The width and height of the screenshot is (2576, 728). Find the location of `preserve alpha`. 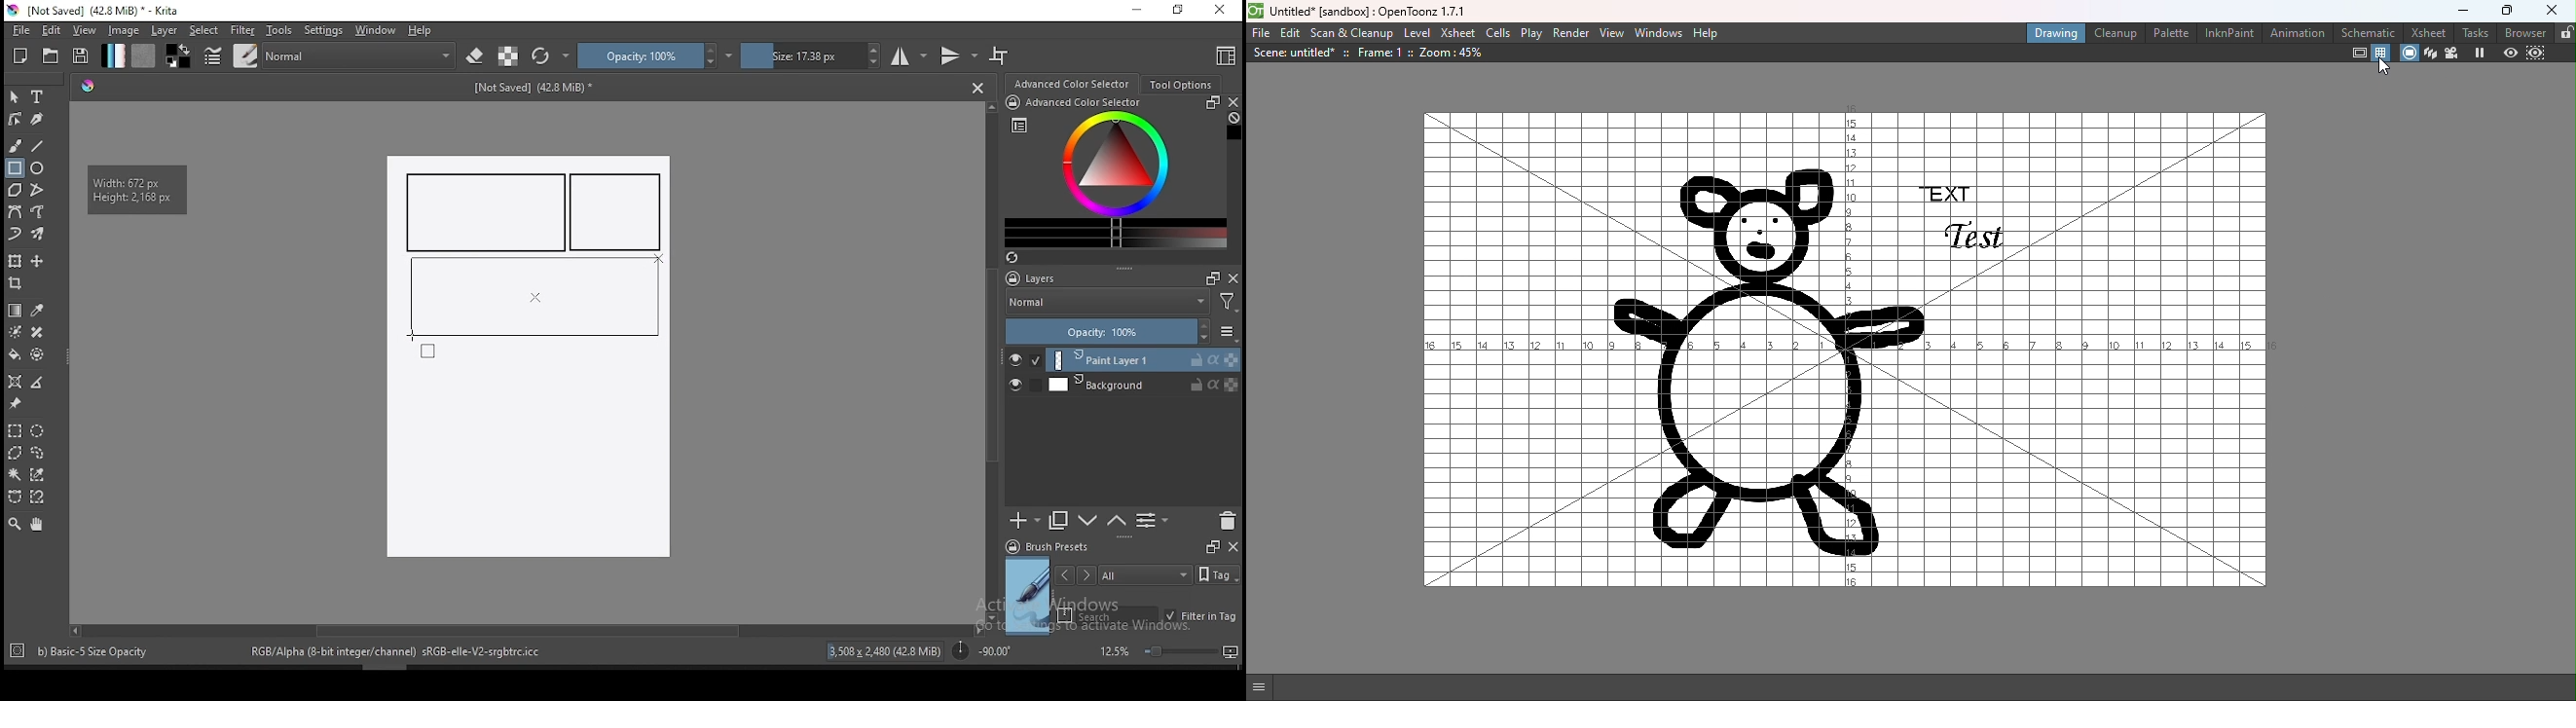

preserve alpha is located at coordinates (508, 57).